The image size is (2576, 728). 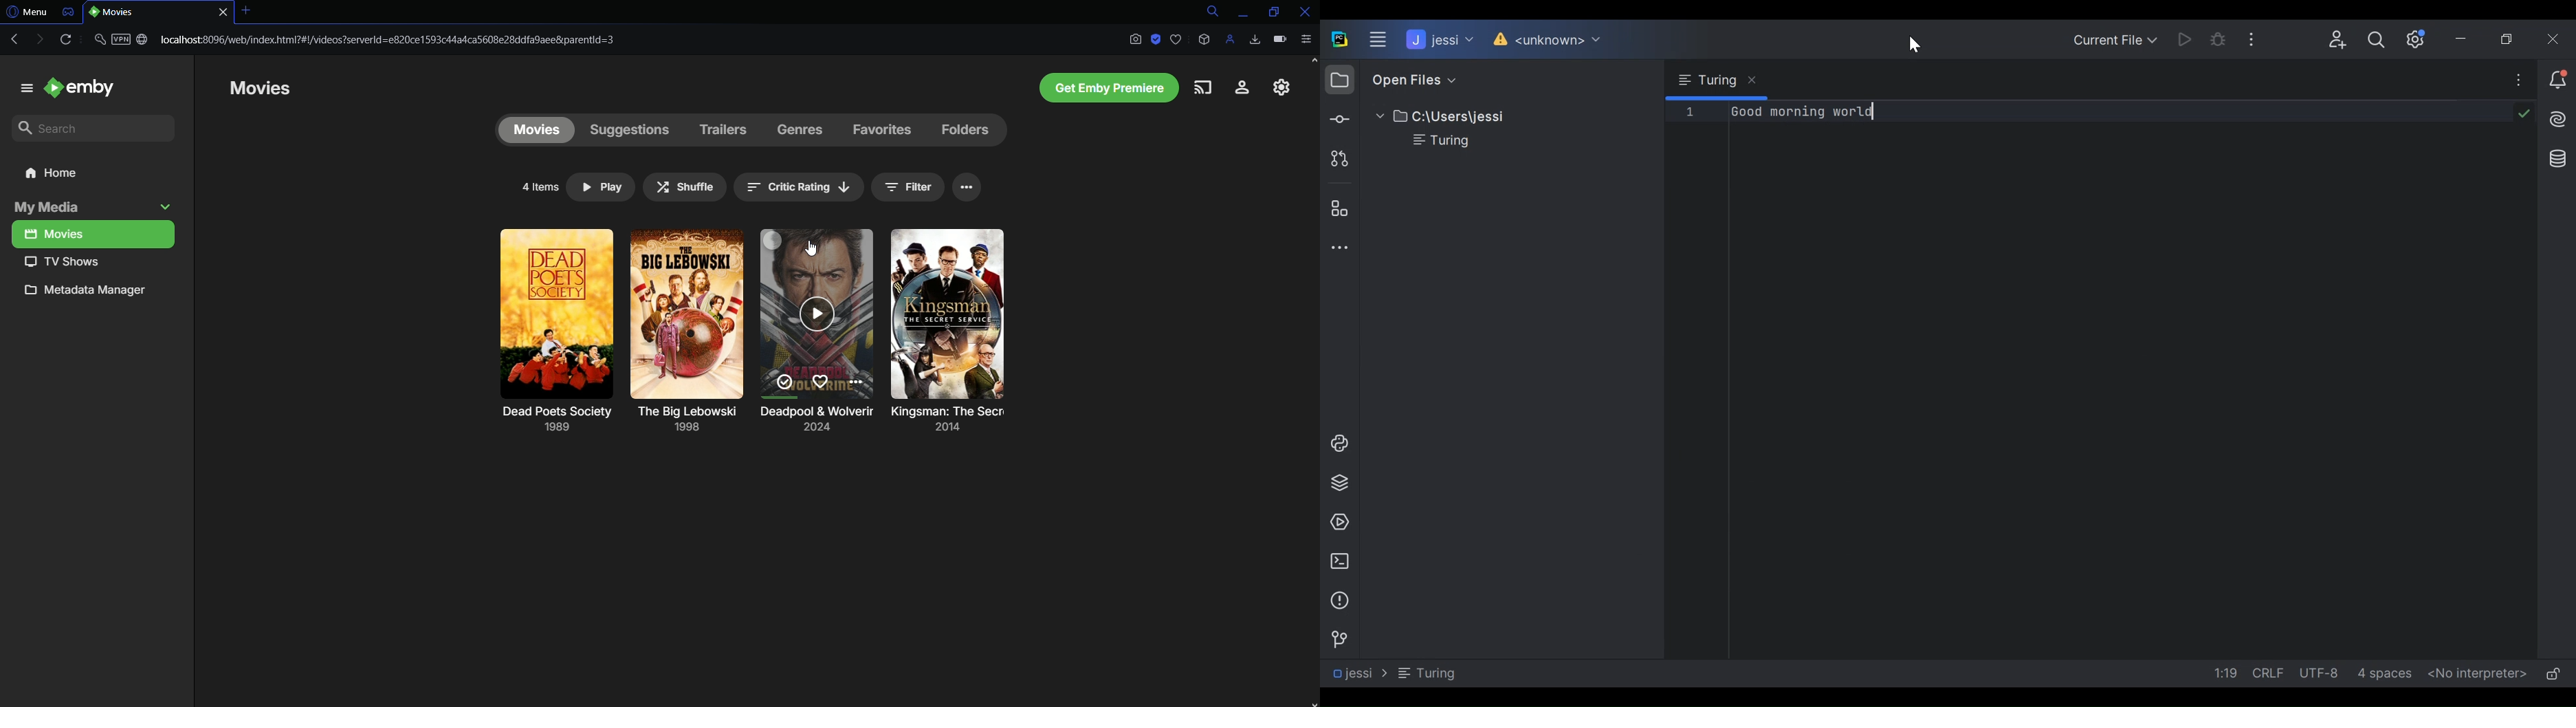 What do you see at coordinates (1378, 40) in the screenshot?
I see `Main Menu` at bounding box center [1378, 40].